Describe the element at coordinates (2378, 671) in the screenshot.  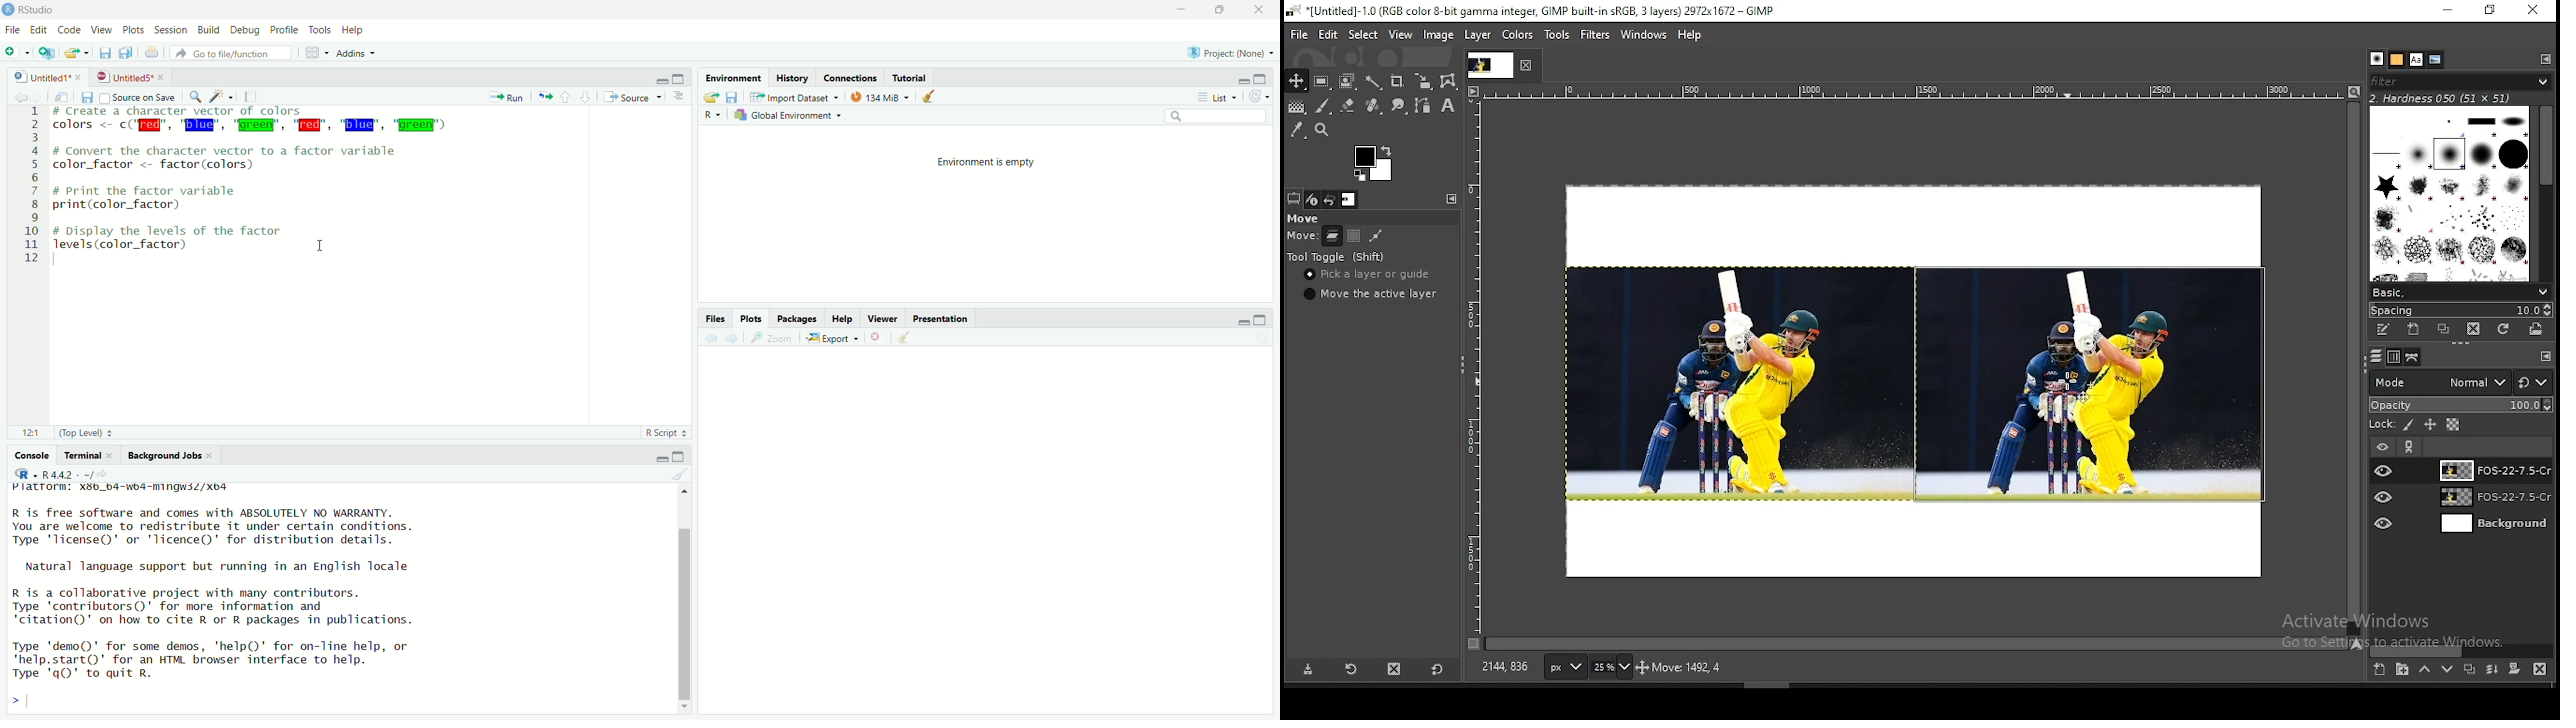
I see `new layer ` at that location.